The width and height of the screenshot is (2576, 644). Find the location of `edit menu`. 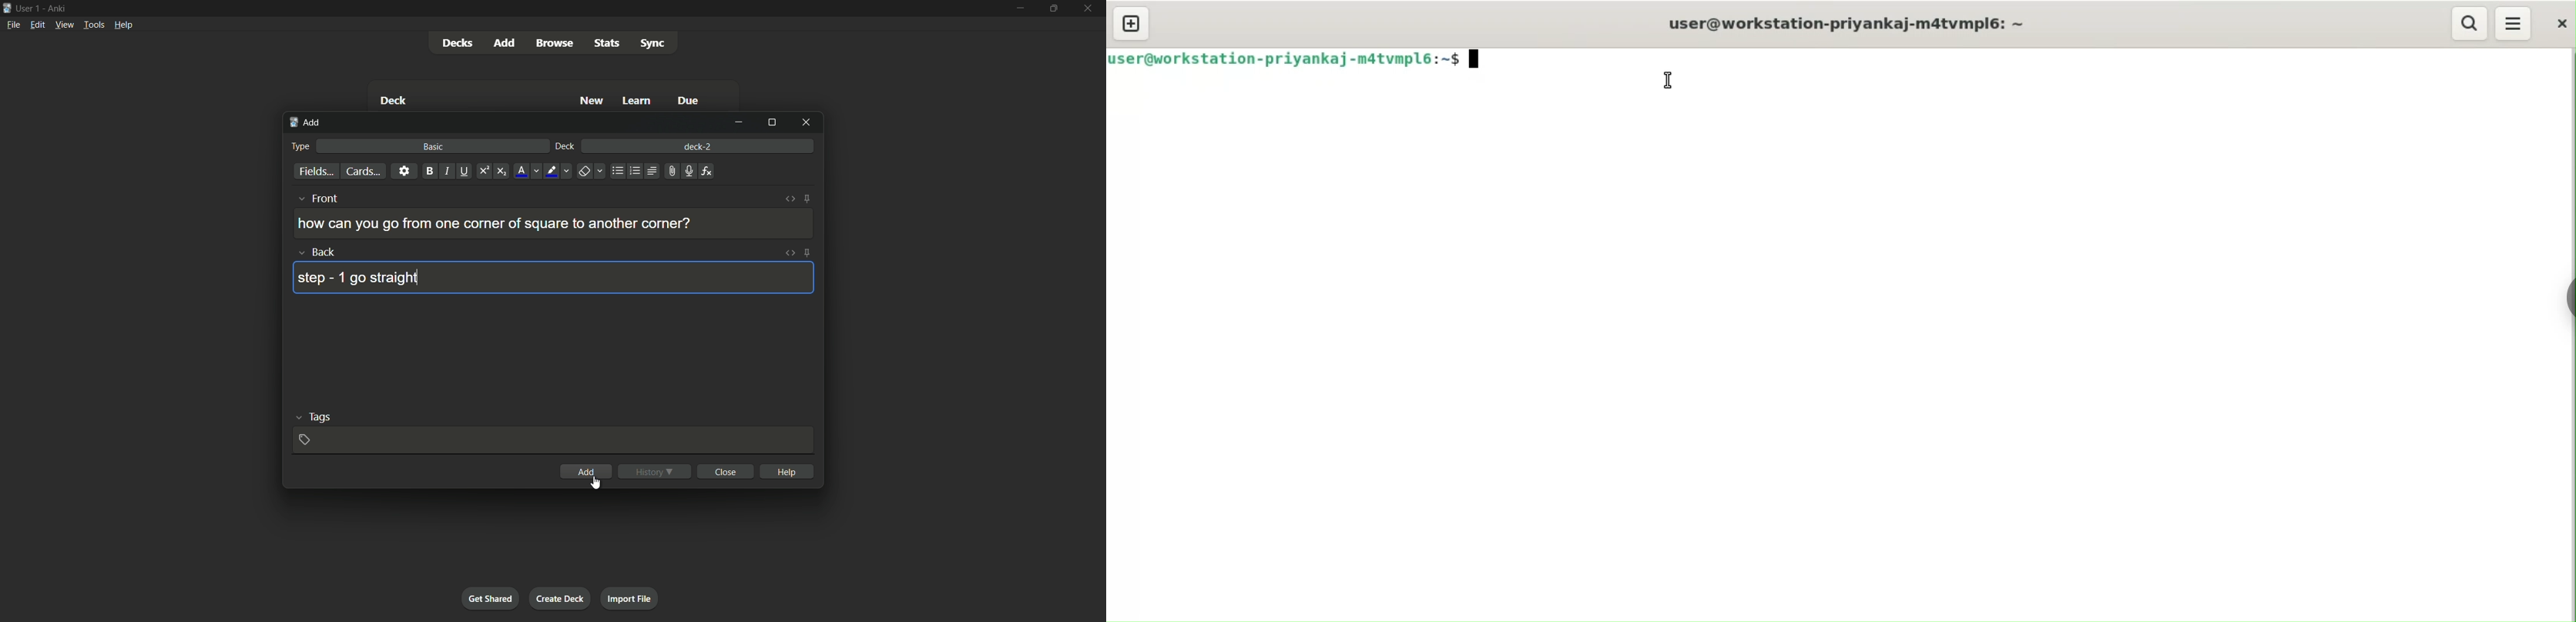

edit menu is located at coordinates (36, 24).